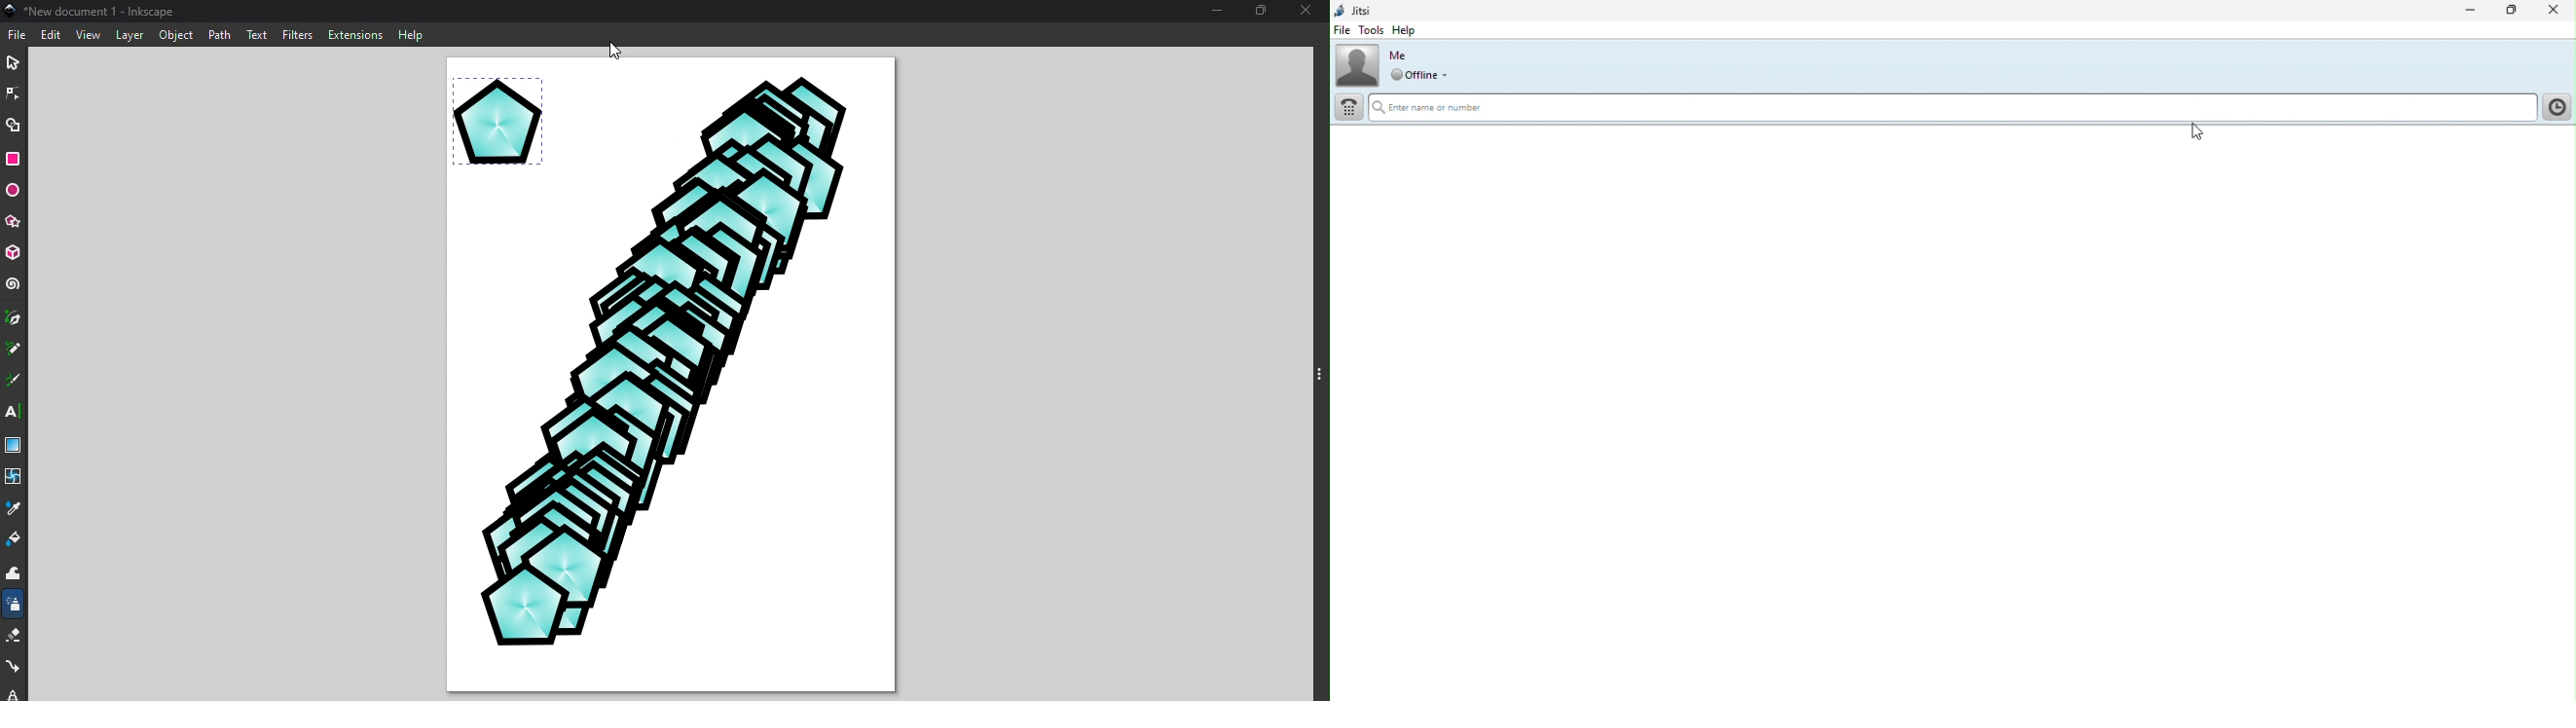  Describe the element at coordinates (1309, 11) in the screenshot. I see `Close` at that location.